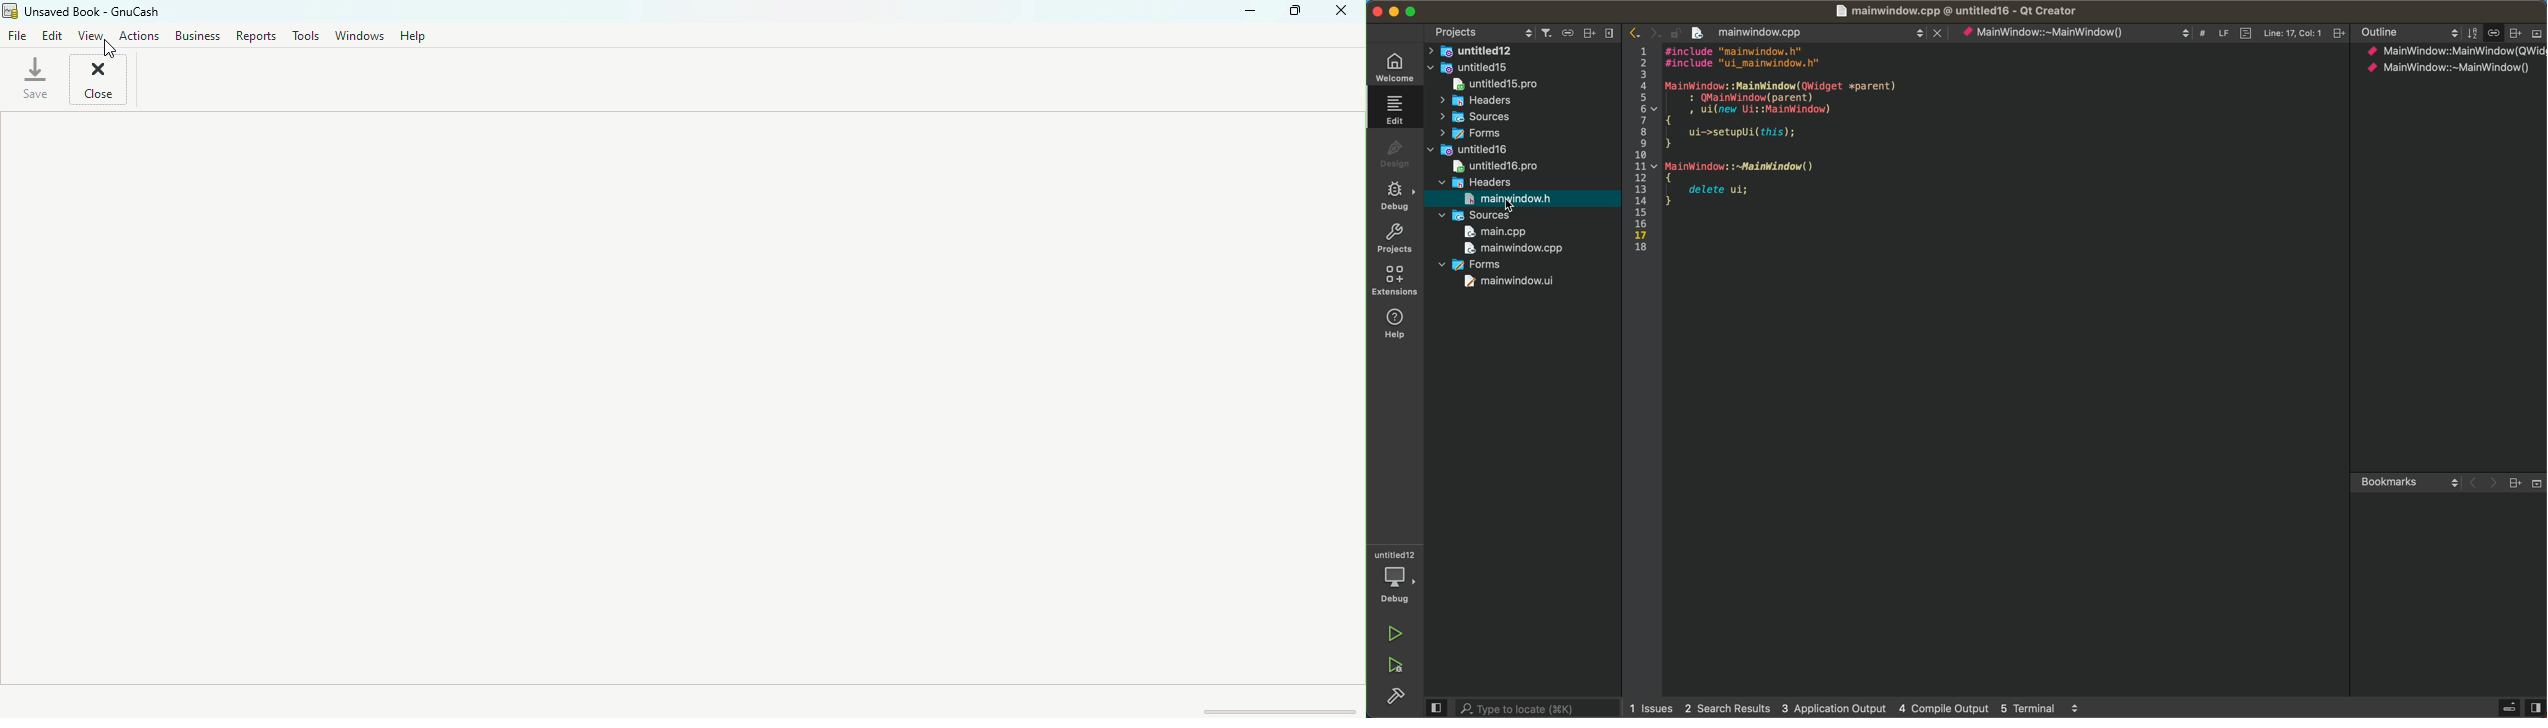  What do you see at coordinates (2450, 580) in the screenshot?
I see `bookmarks` at bounding box center [2450, 580].